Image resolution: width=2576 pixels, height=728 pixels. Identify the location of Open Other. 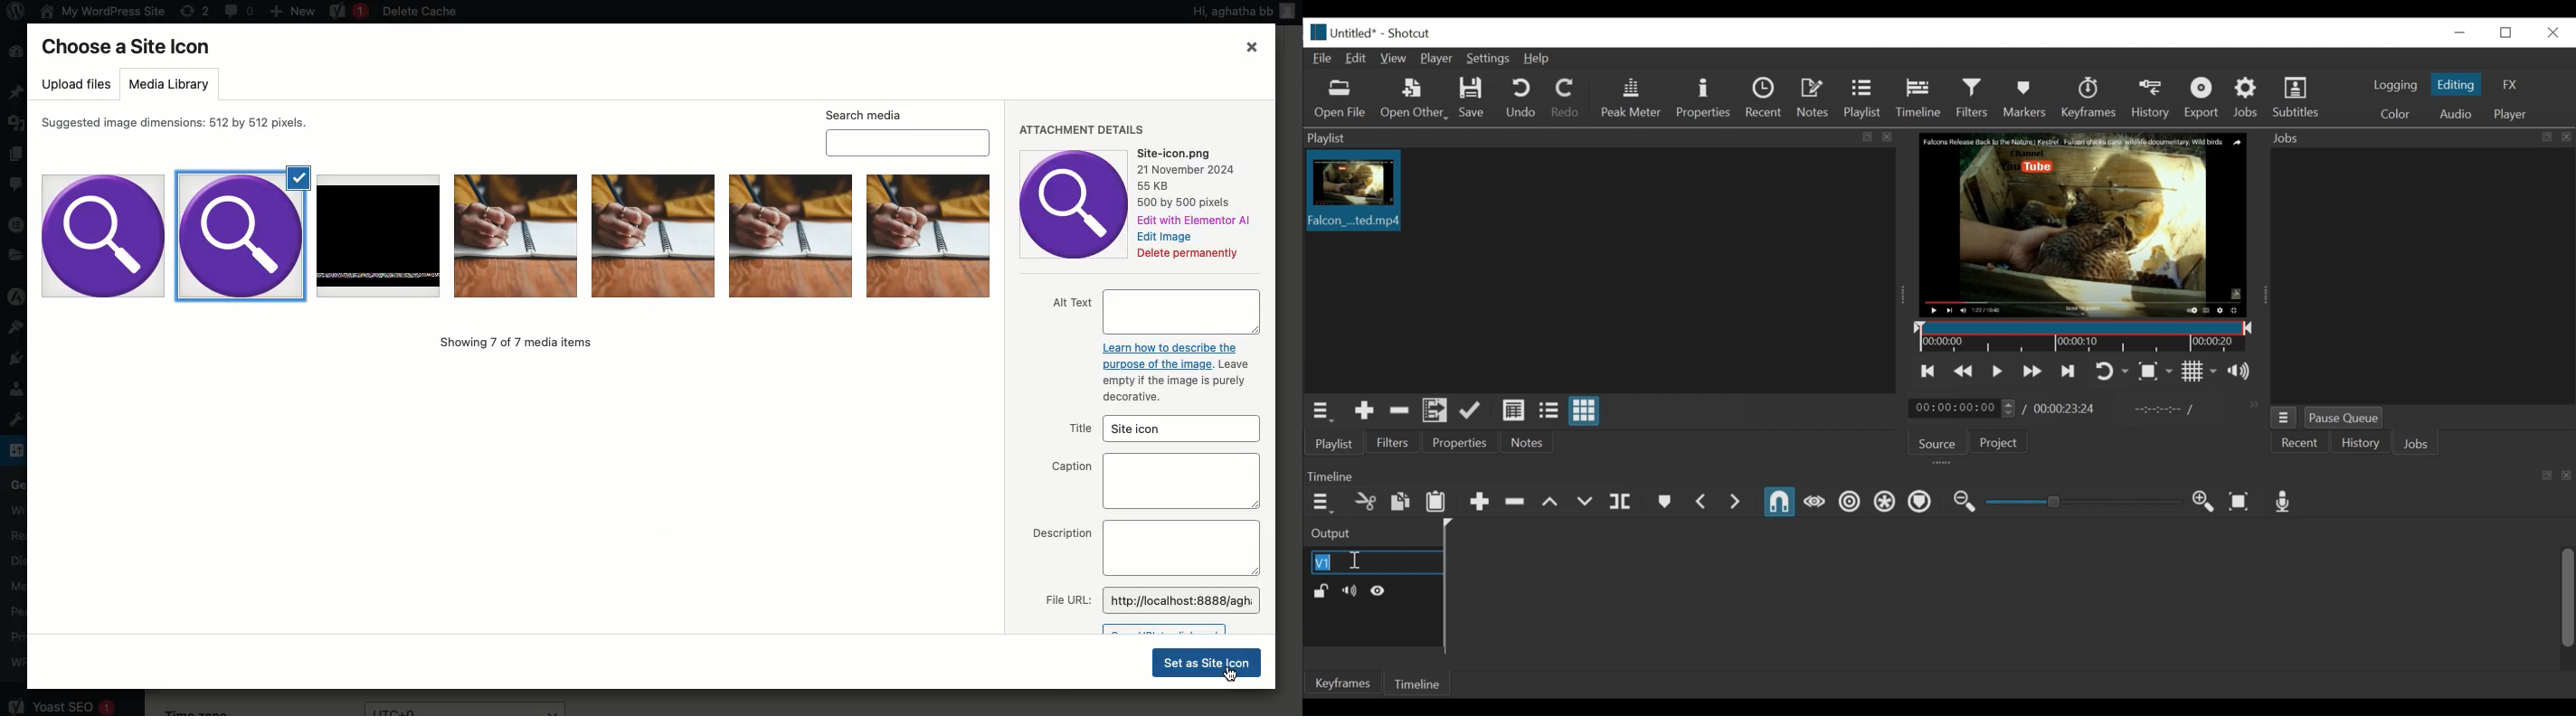
(1412, 99).